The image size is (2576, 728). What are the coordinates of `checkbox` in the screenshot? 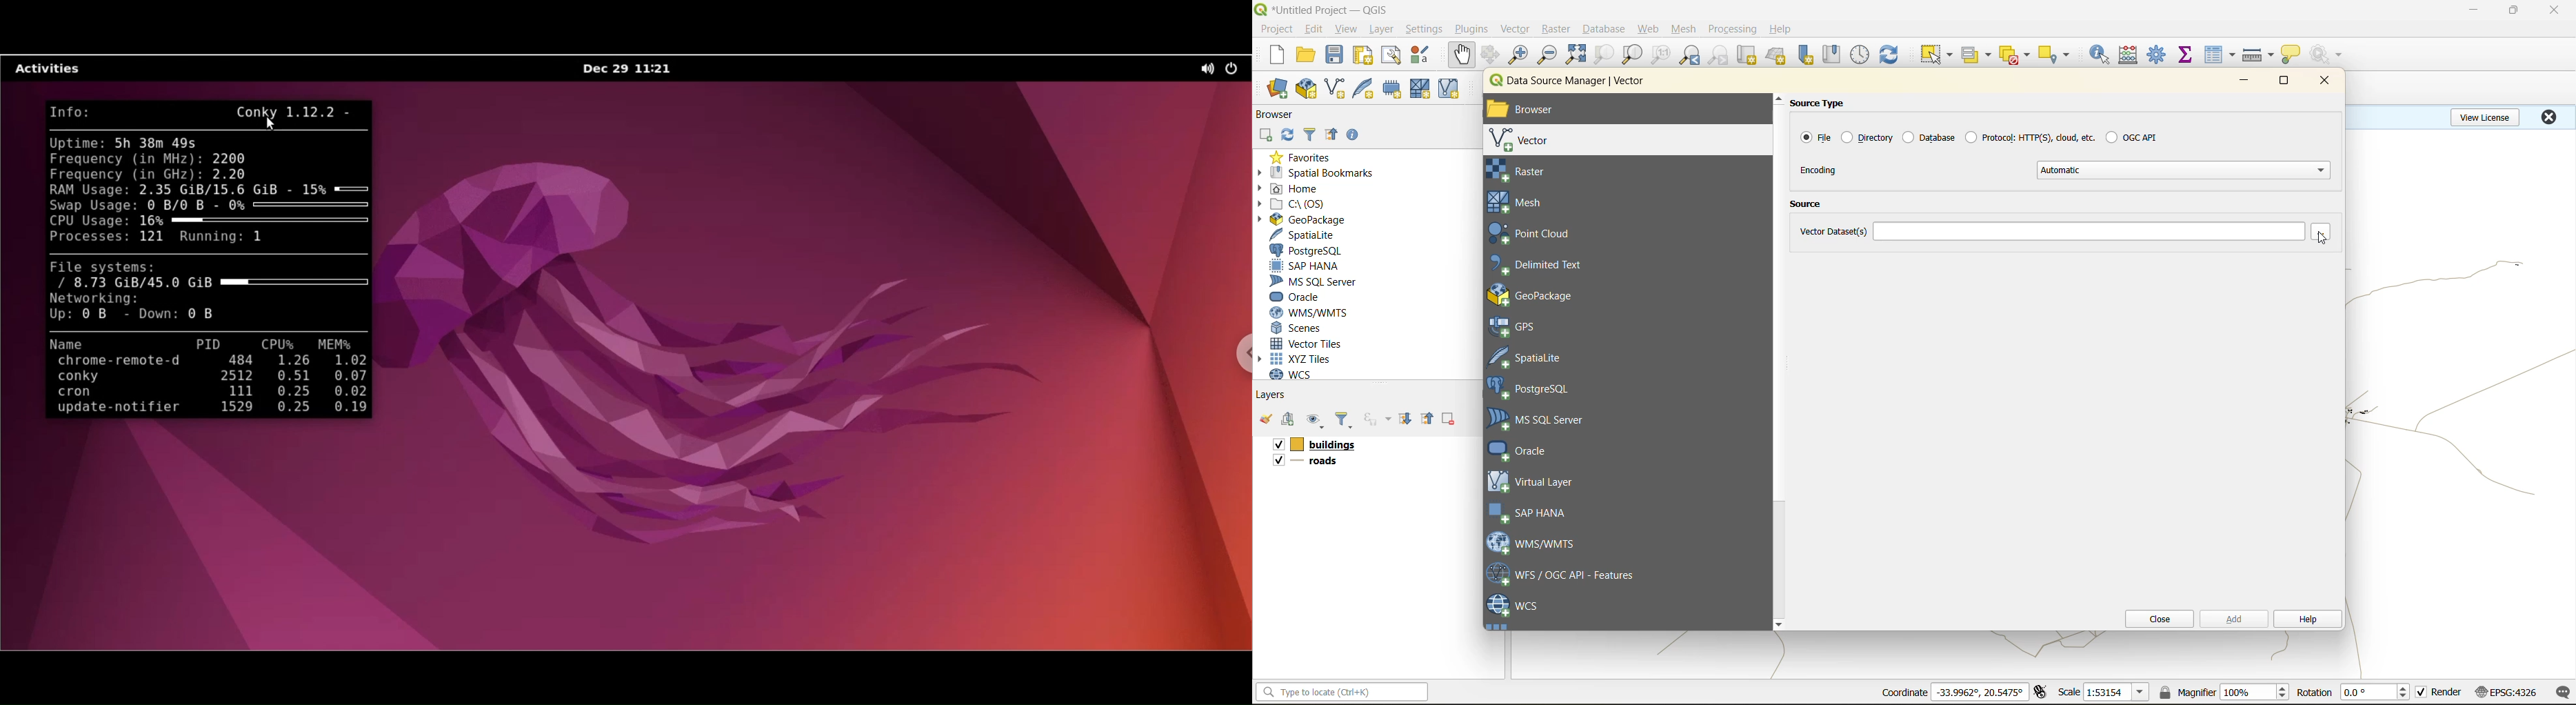 It's located at (2422, 693).